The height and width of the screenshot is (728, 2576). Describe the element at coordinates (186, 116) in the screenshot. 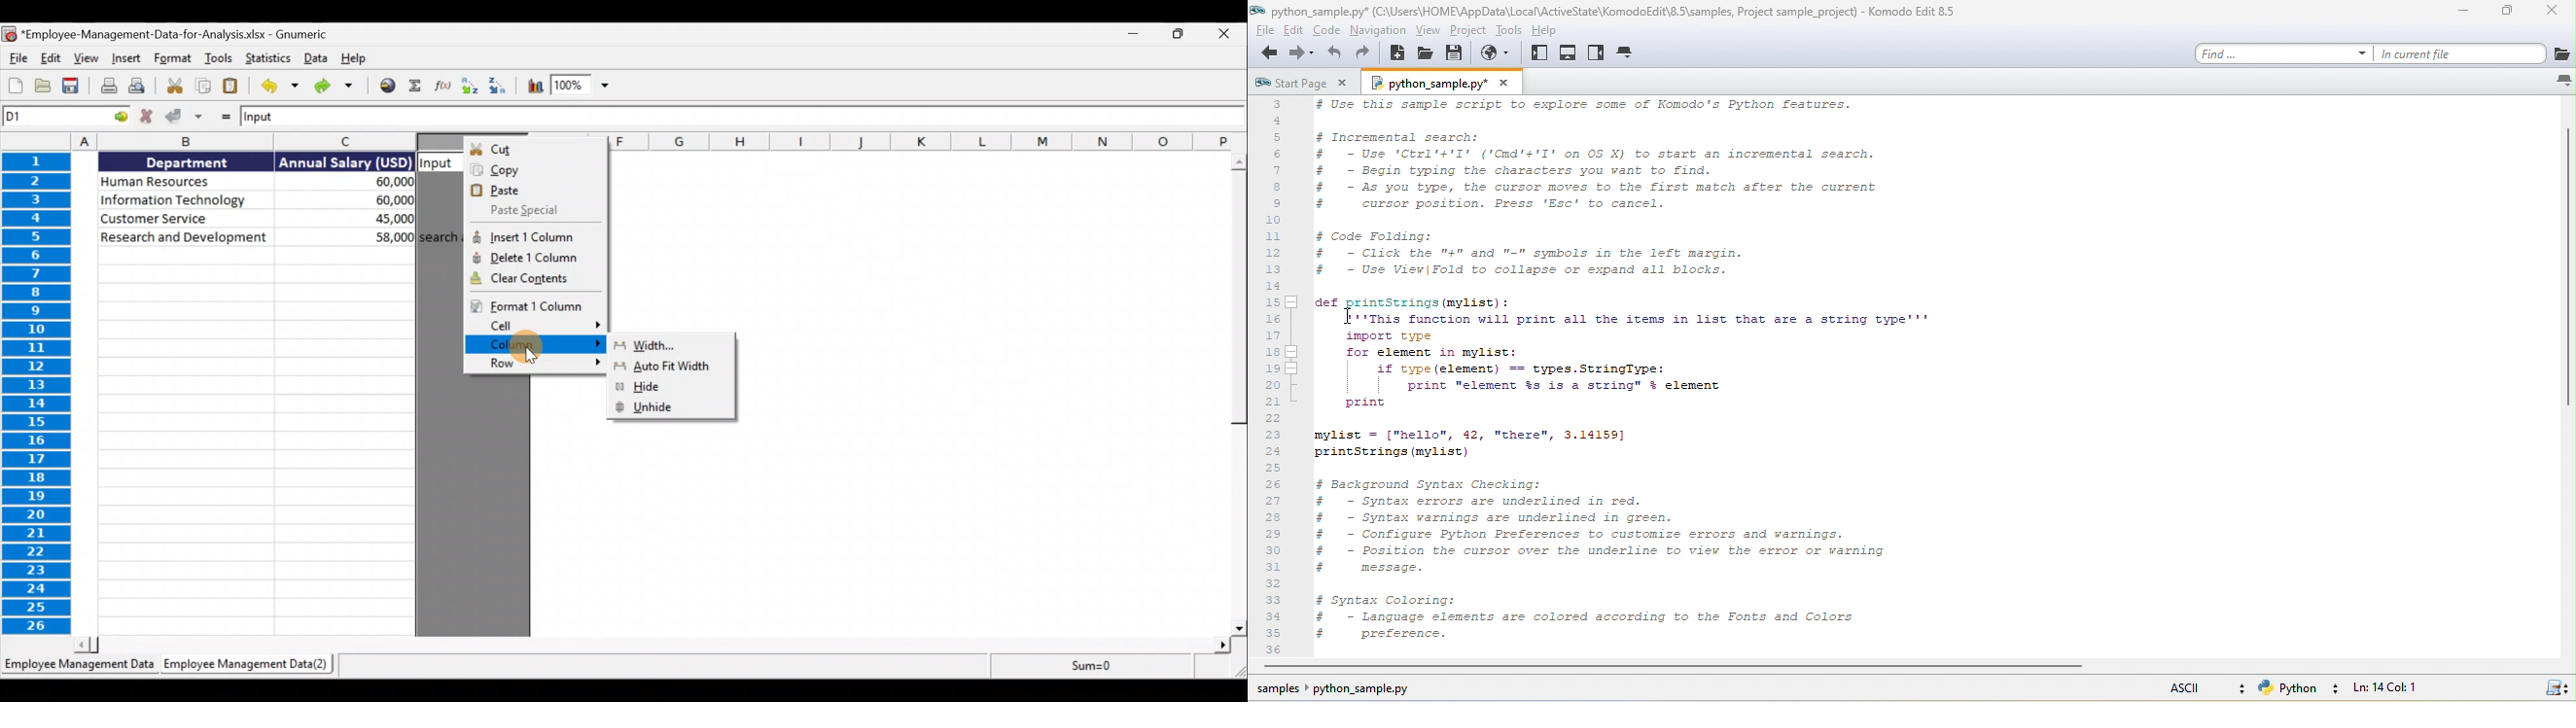

I see `Accept change` at that location.